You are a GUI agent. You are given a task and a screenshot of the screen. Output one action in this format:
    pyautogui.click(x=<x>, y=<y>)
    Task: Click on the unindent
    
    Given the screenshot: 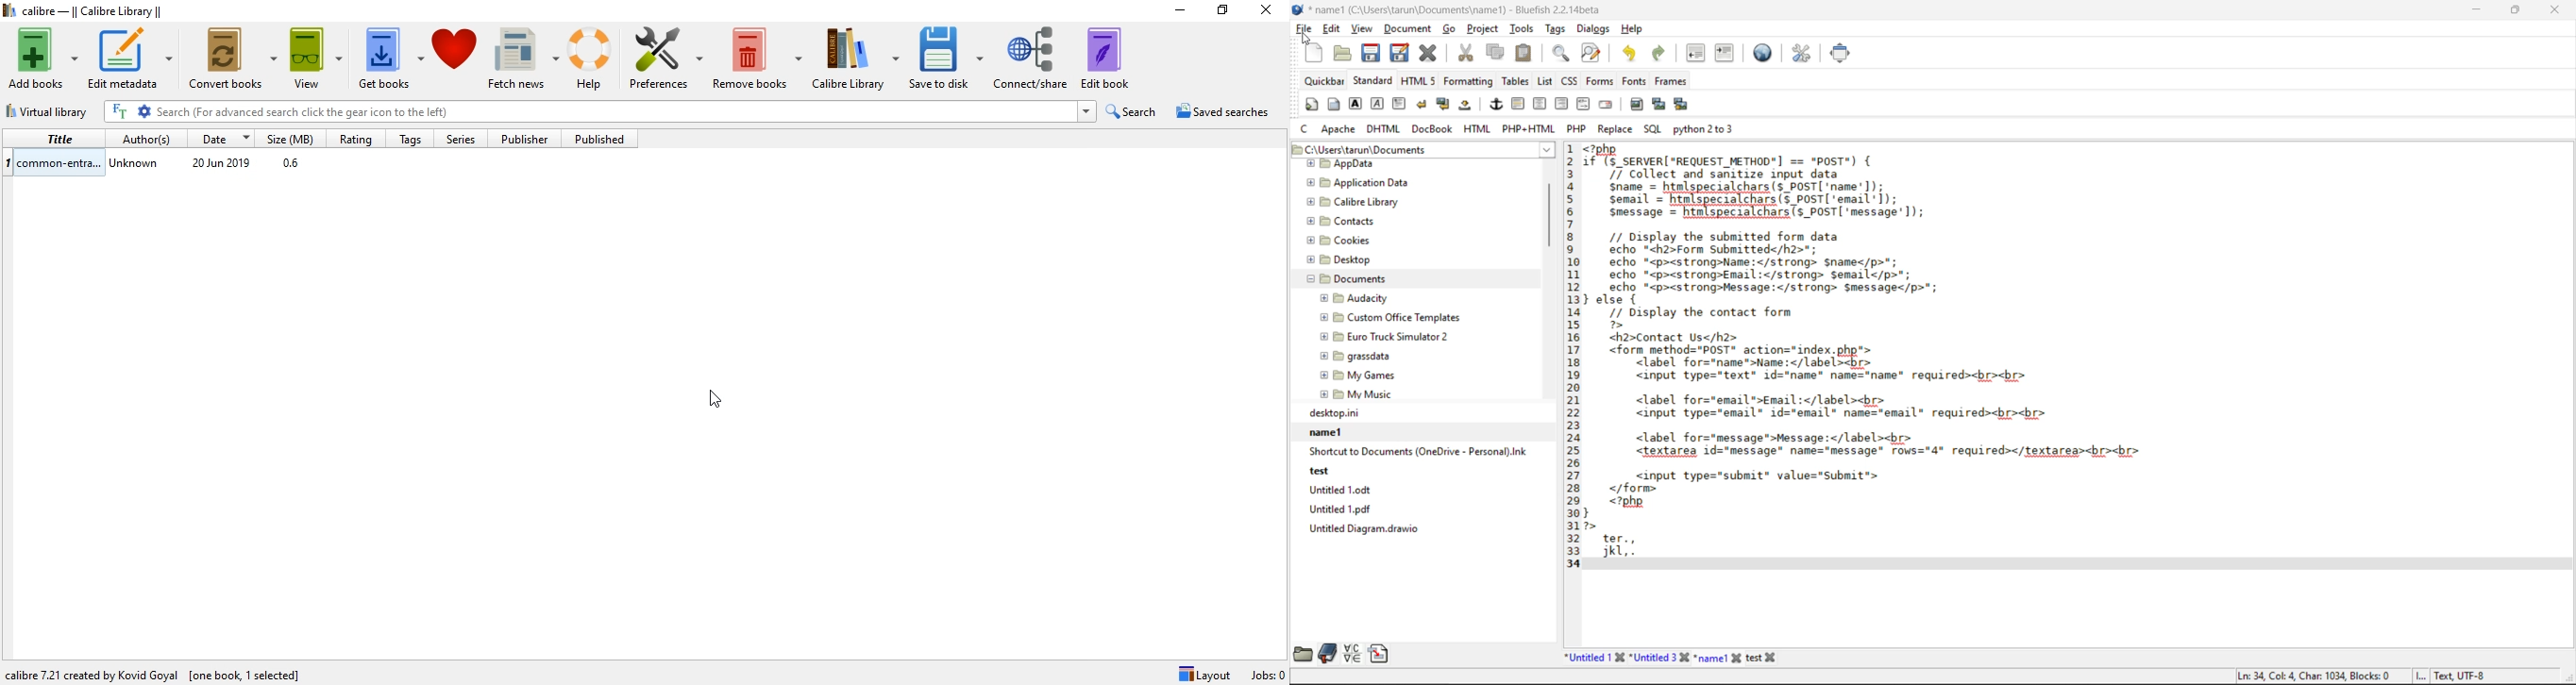 What is the action you would take?
    pyautogui.click(x=1696, y=55)
    